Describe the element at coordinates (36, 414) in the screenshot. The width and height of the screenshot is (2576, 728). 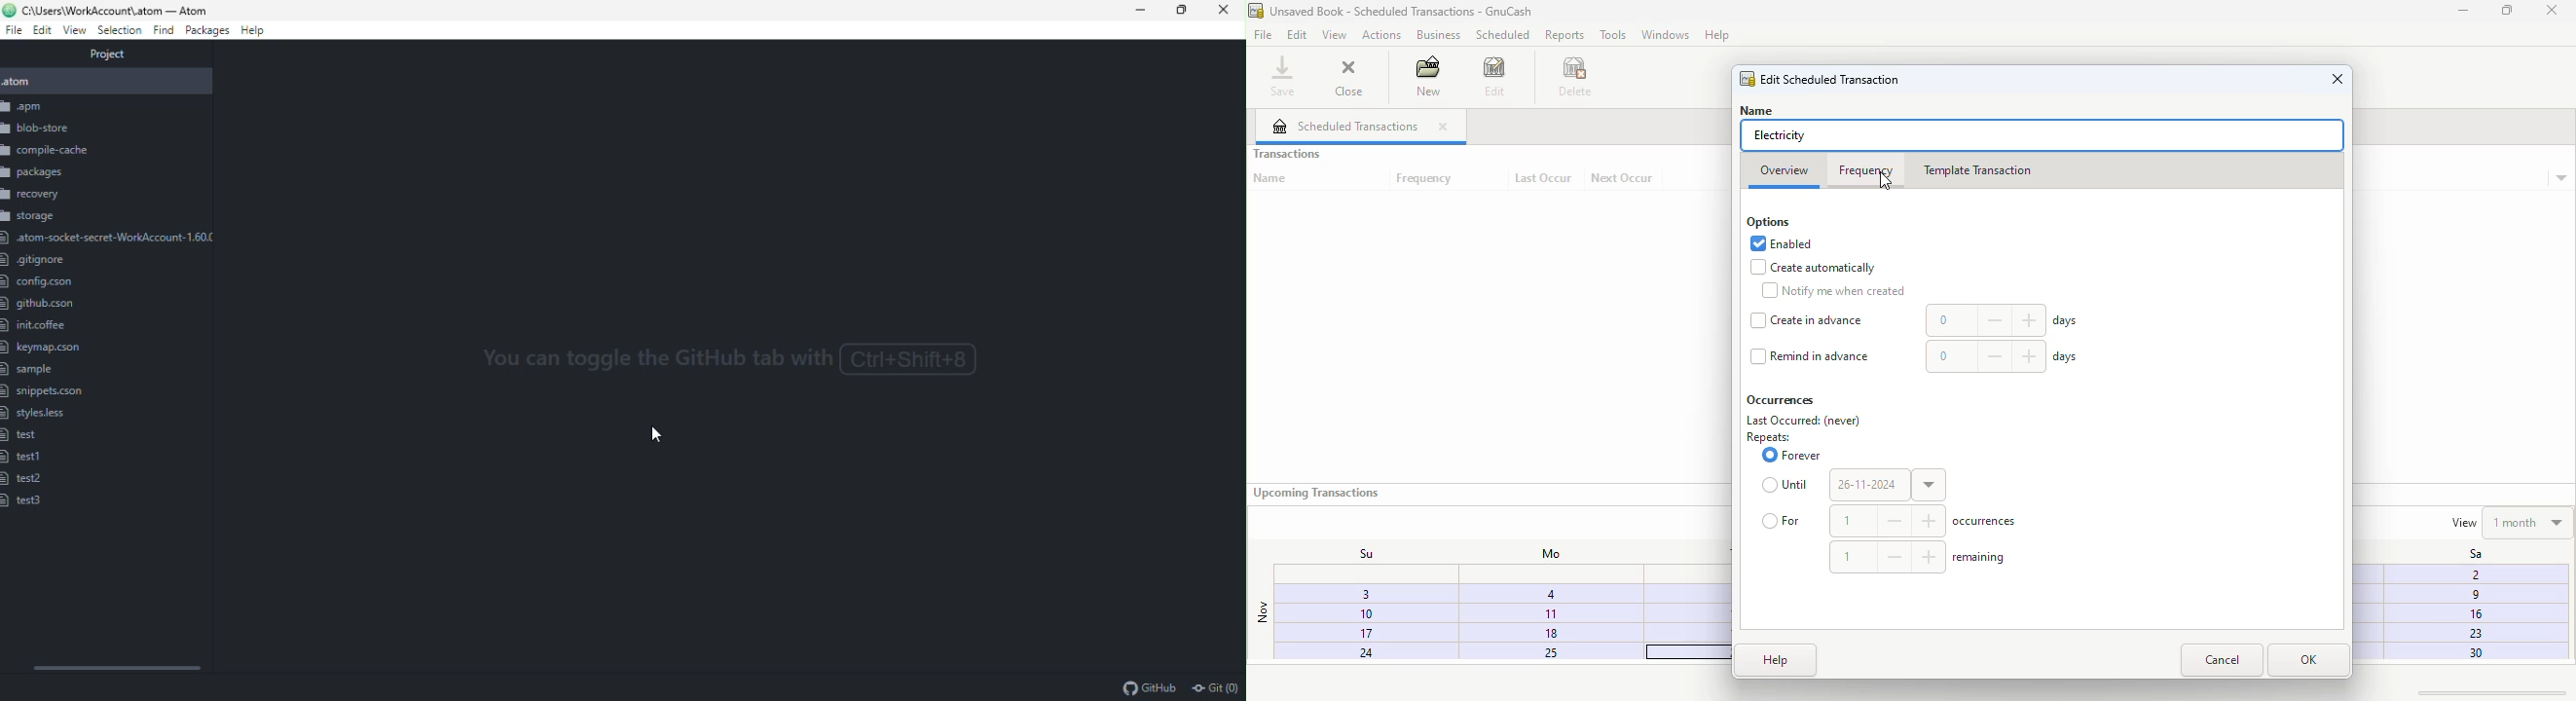
I see `styles.less` at that location.